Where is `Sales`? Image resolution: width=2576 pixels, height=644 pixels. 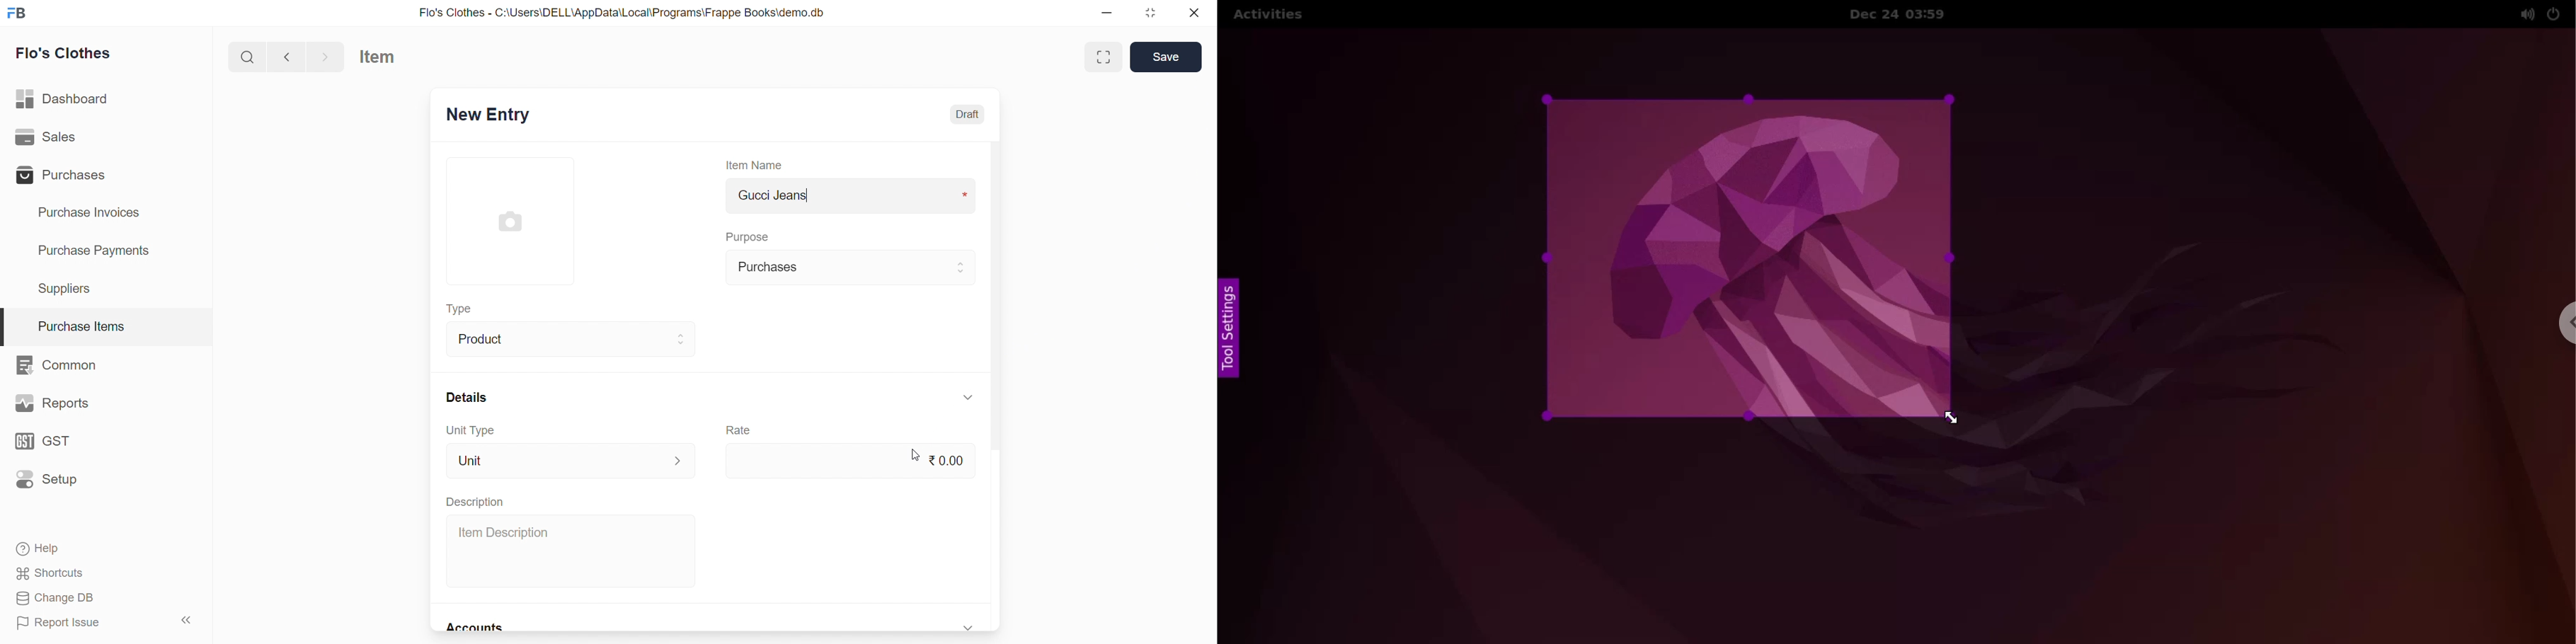
Sales is located at coordinates (65, 138).